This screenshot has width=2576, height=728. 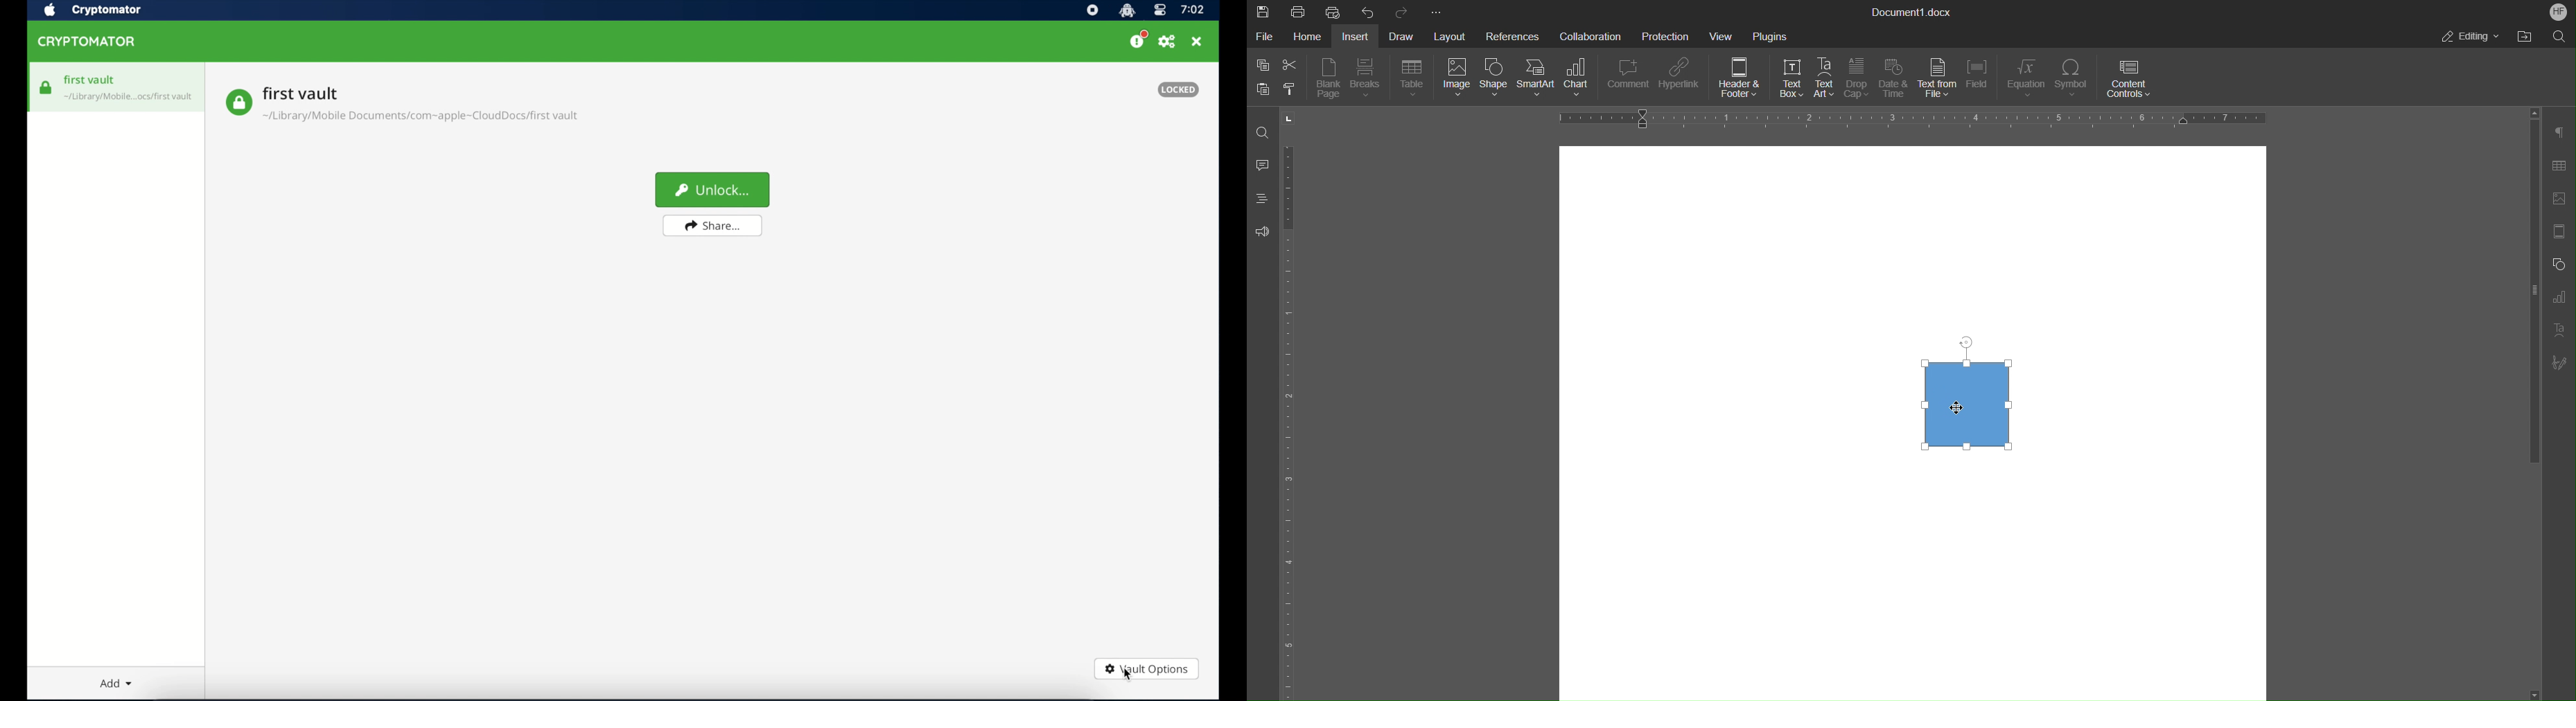 I want to click on View, so click(x=1724, y=35).